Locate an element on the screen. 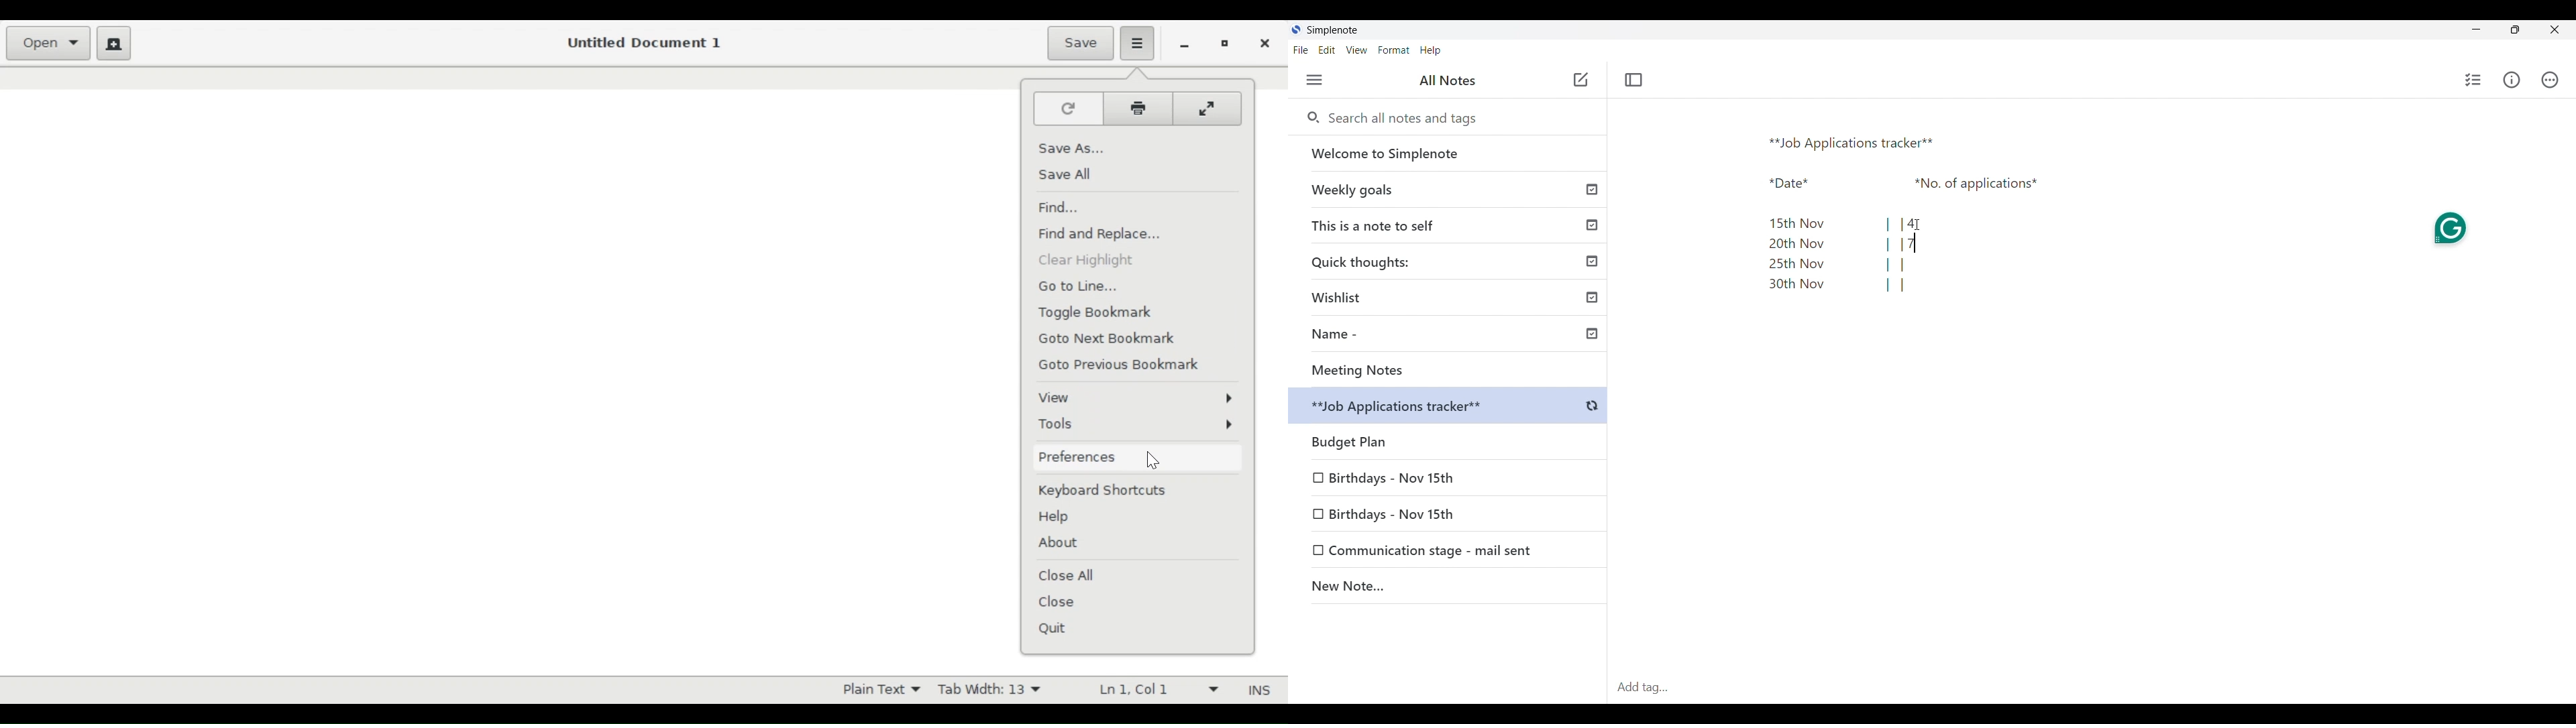 This screenshot has height=728, width=2576. Menu is located at coordinates (1314, 80).